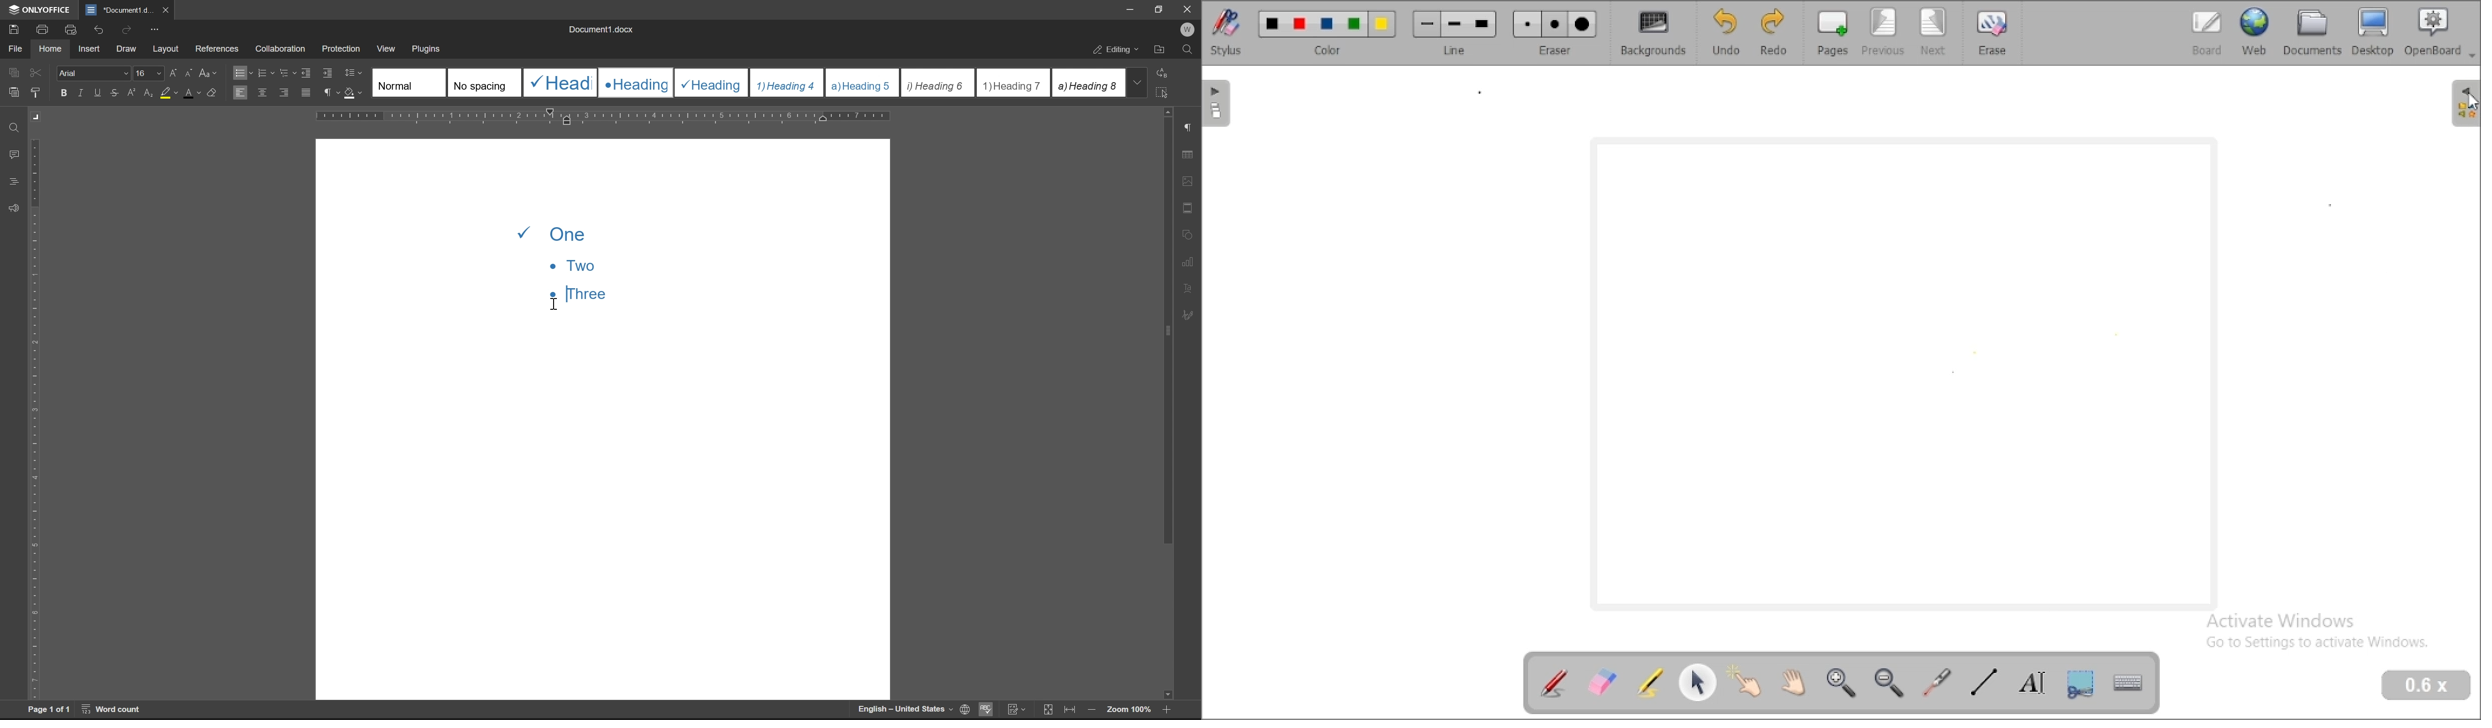 Image resolution: width=2492 pixels, height=728 pixels. I want to click on ruler, so click(604, 117).